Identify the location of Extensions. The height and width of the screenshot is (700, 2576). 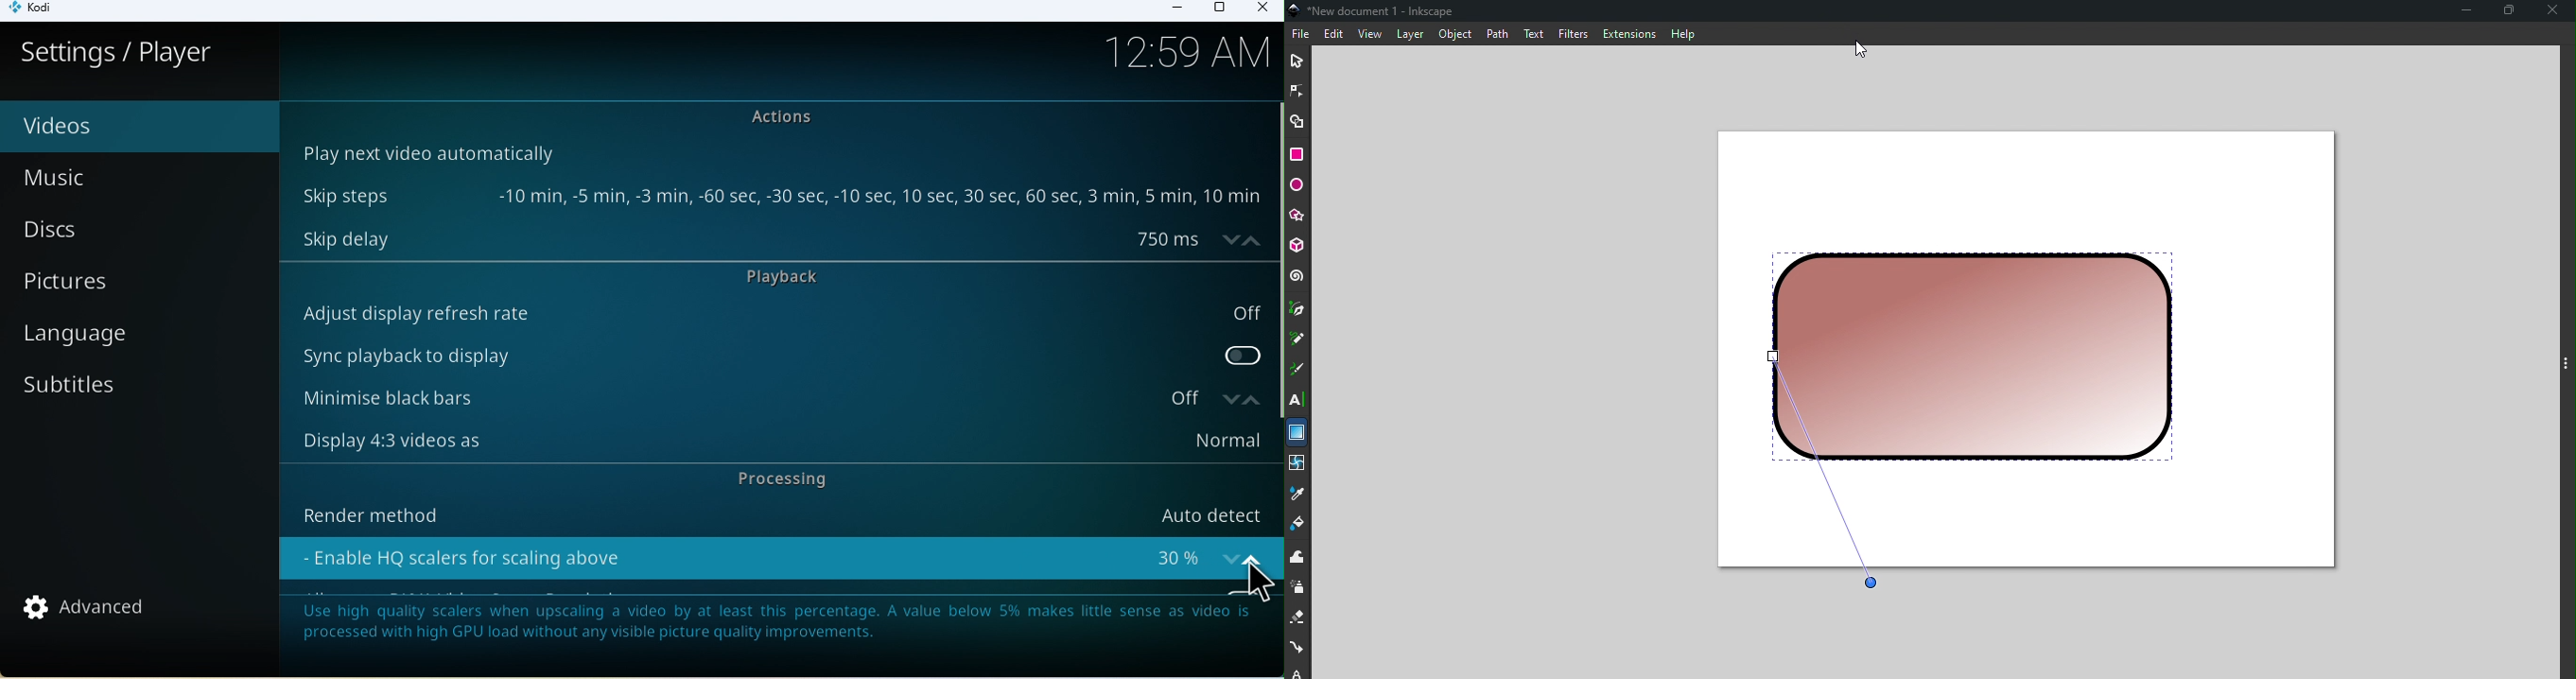
(1627, 34).